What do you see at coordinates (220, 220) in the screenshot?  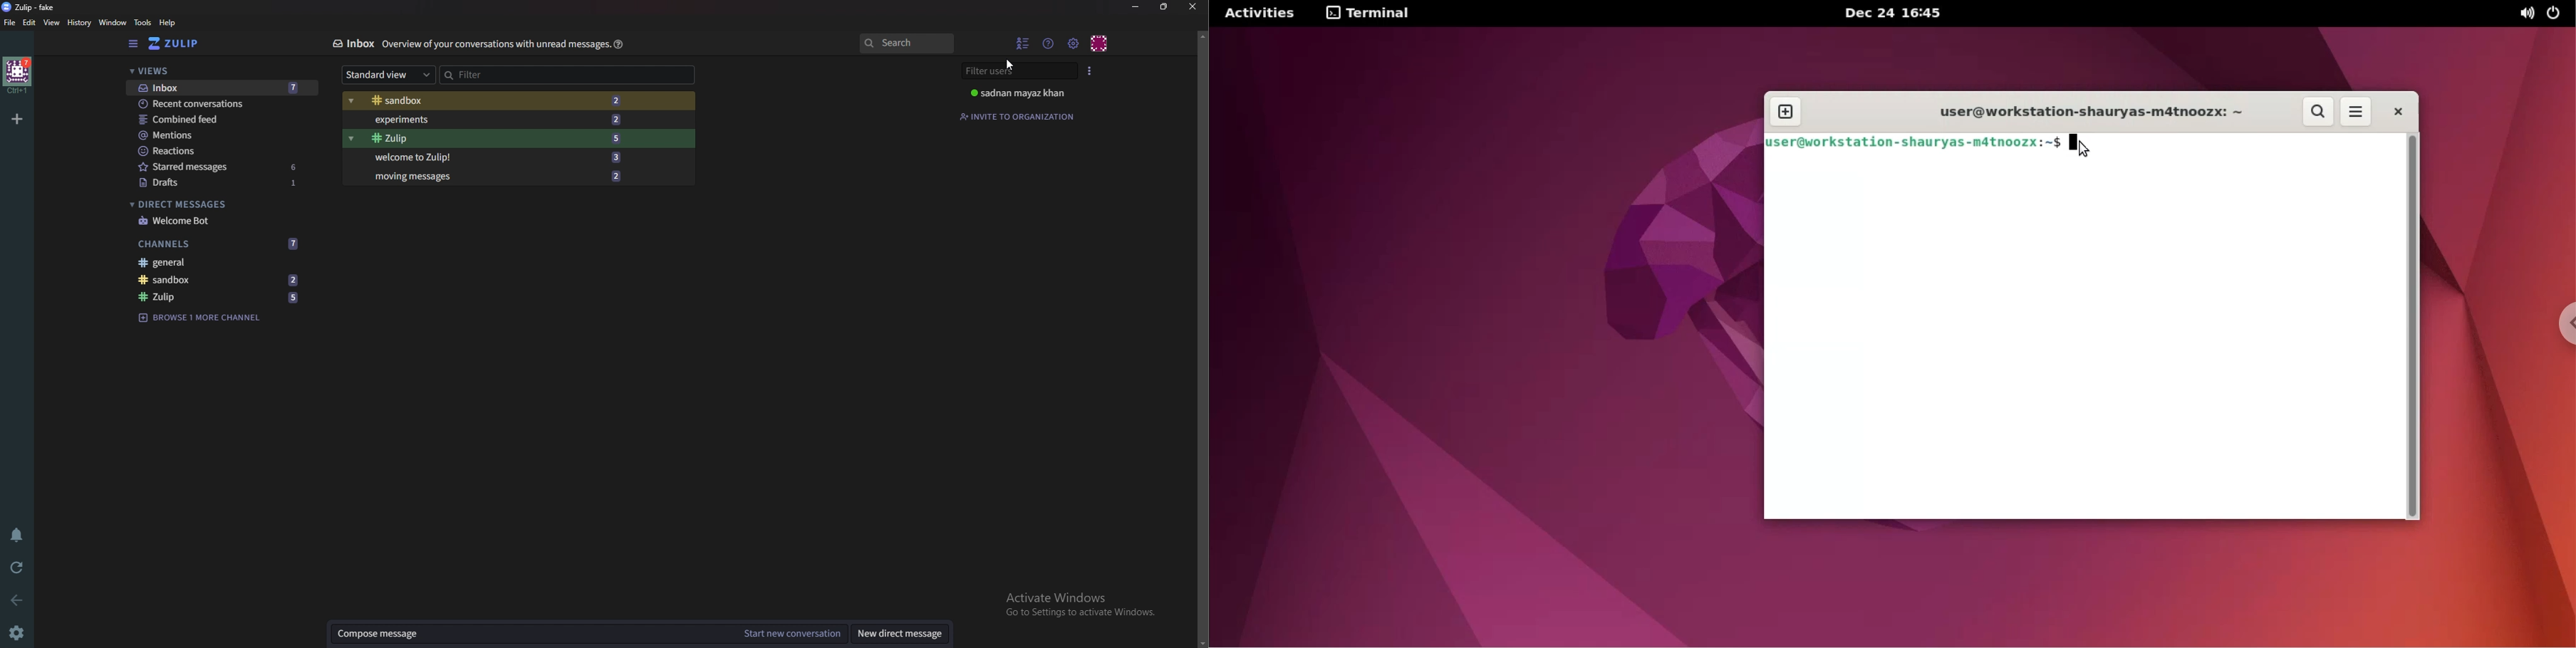 I see `Welcome bot` at bounding box center [220, 220].